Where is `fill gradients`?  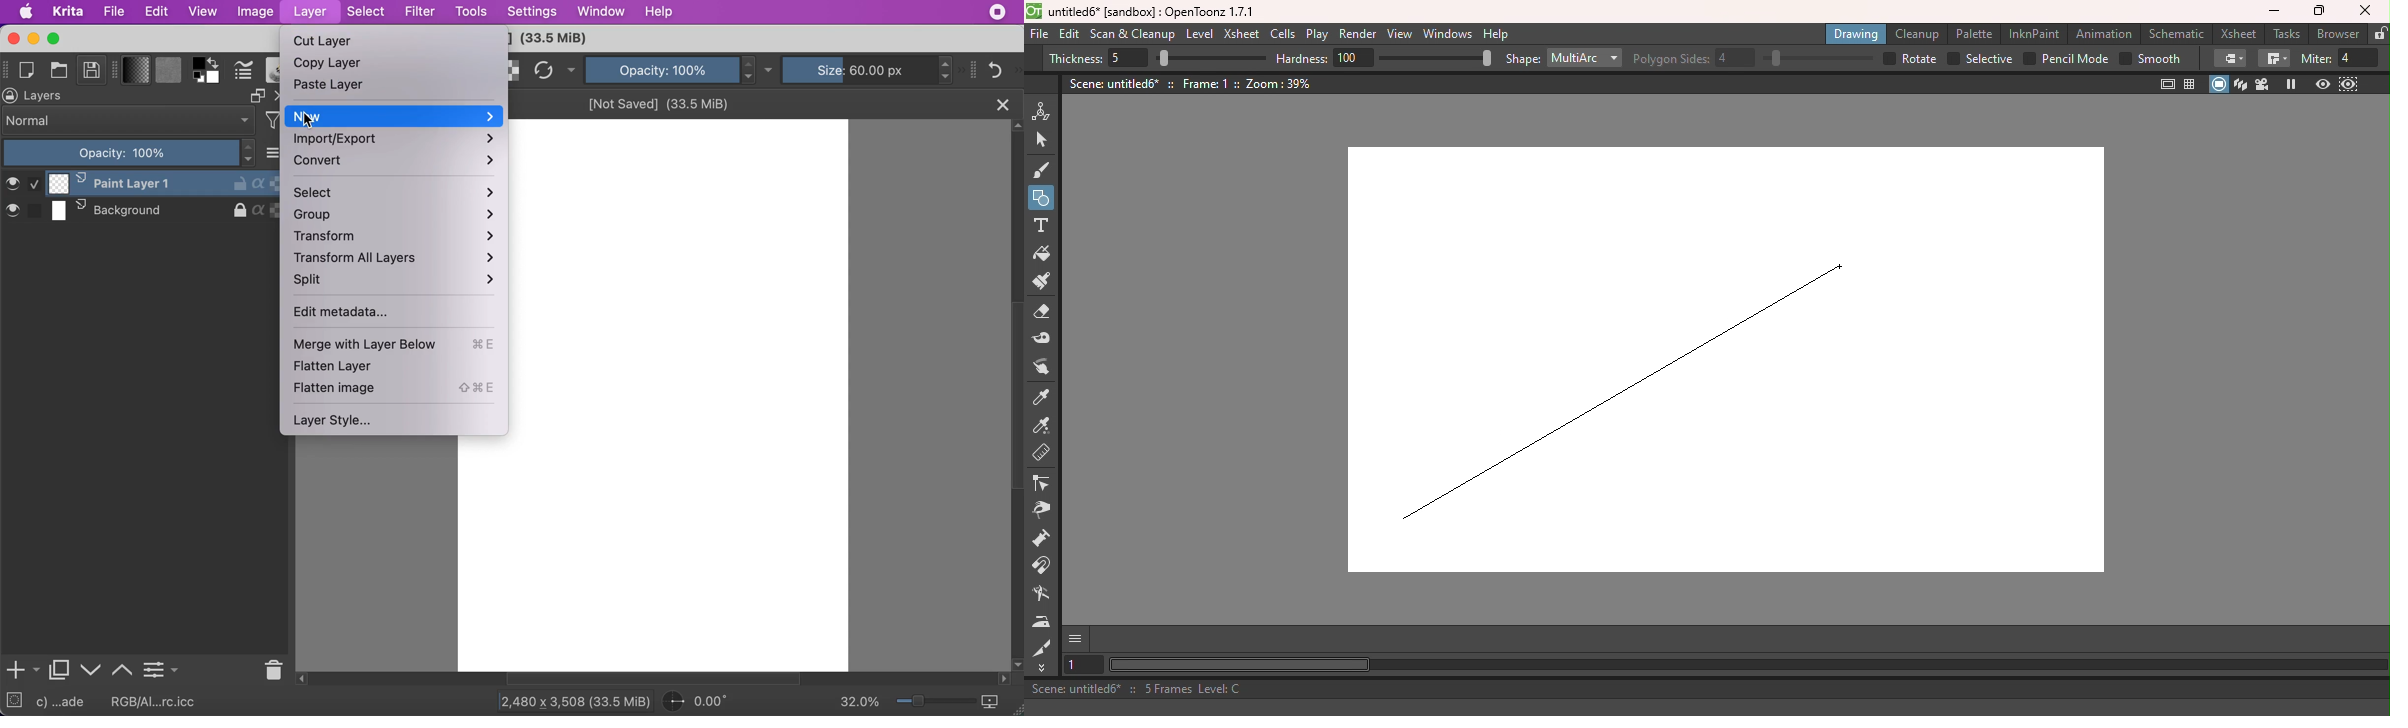 fill gradients is located at coordinates (136, 71).